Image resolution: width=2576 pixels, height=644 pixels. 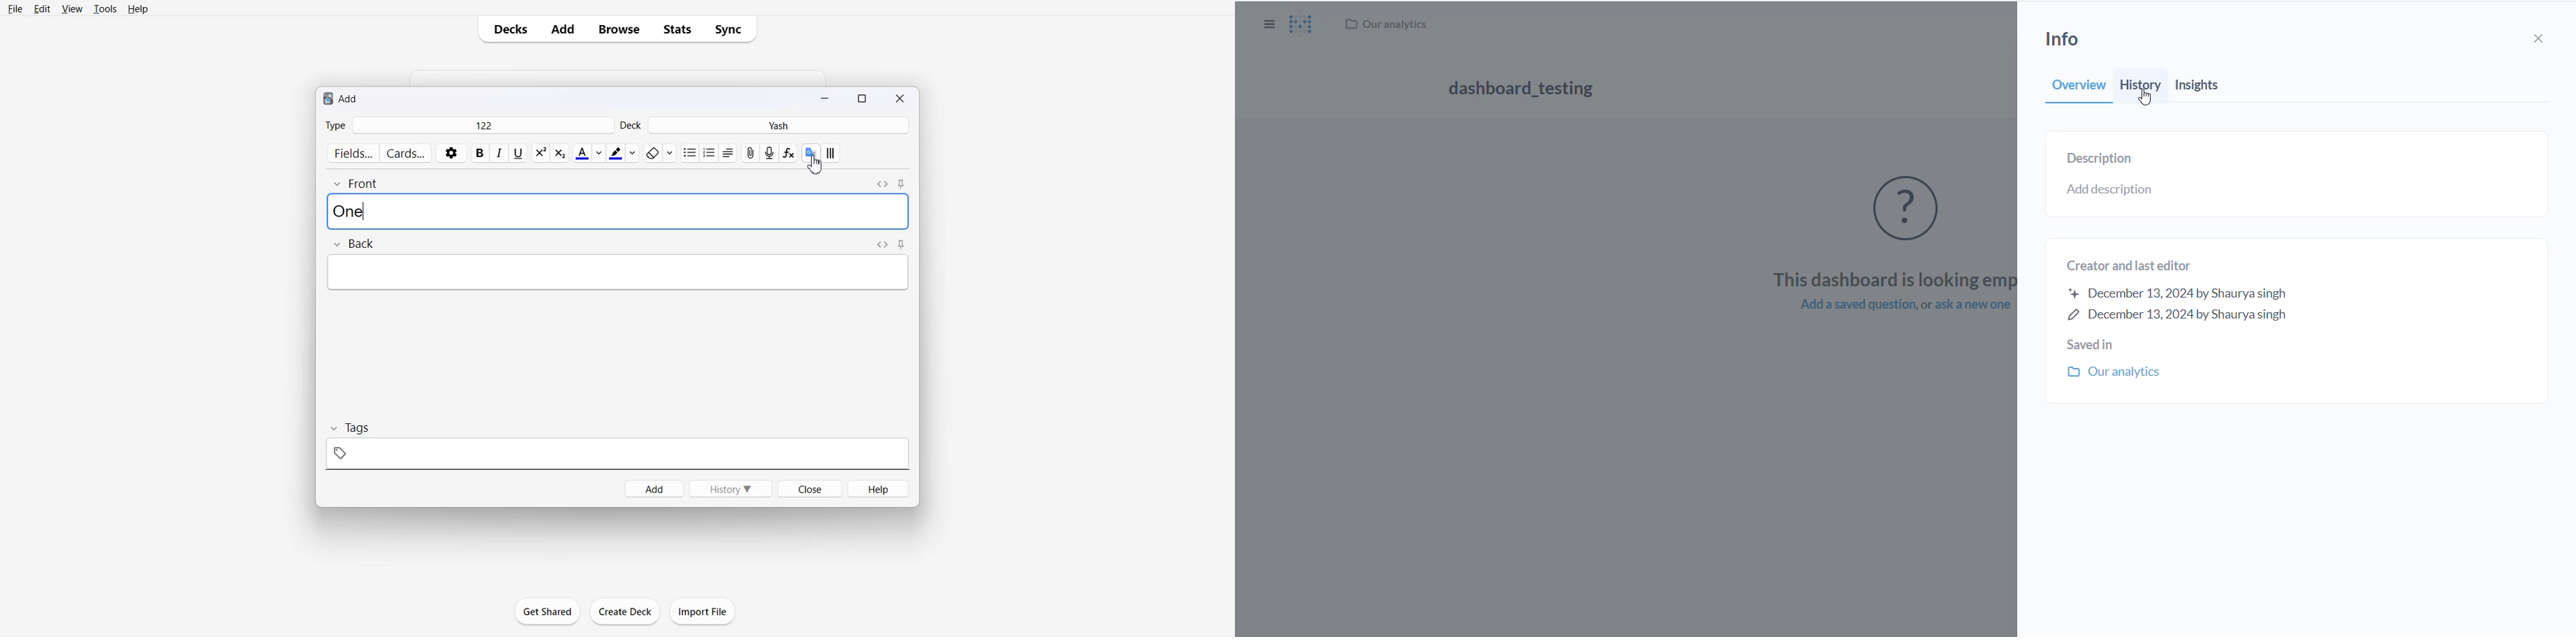 I want to click on Italic, so click(x=500, y=153).